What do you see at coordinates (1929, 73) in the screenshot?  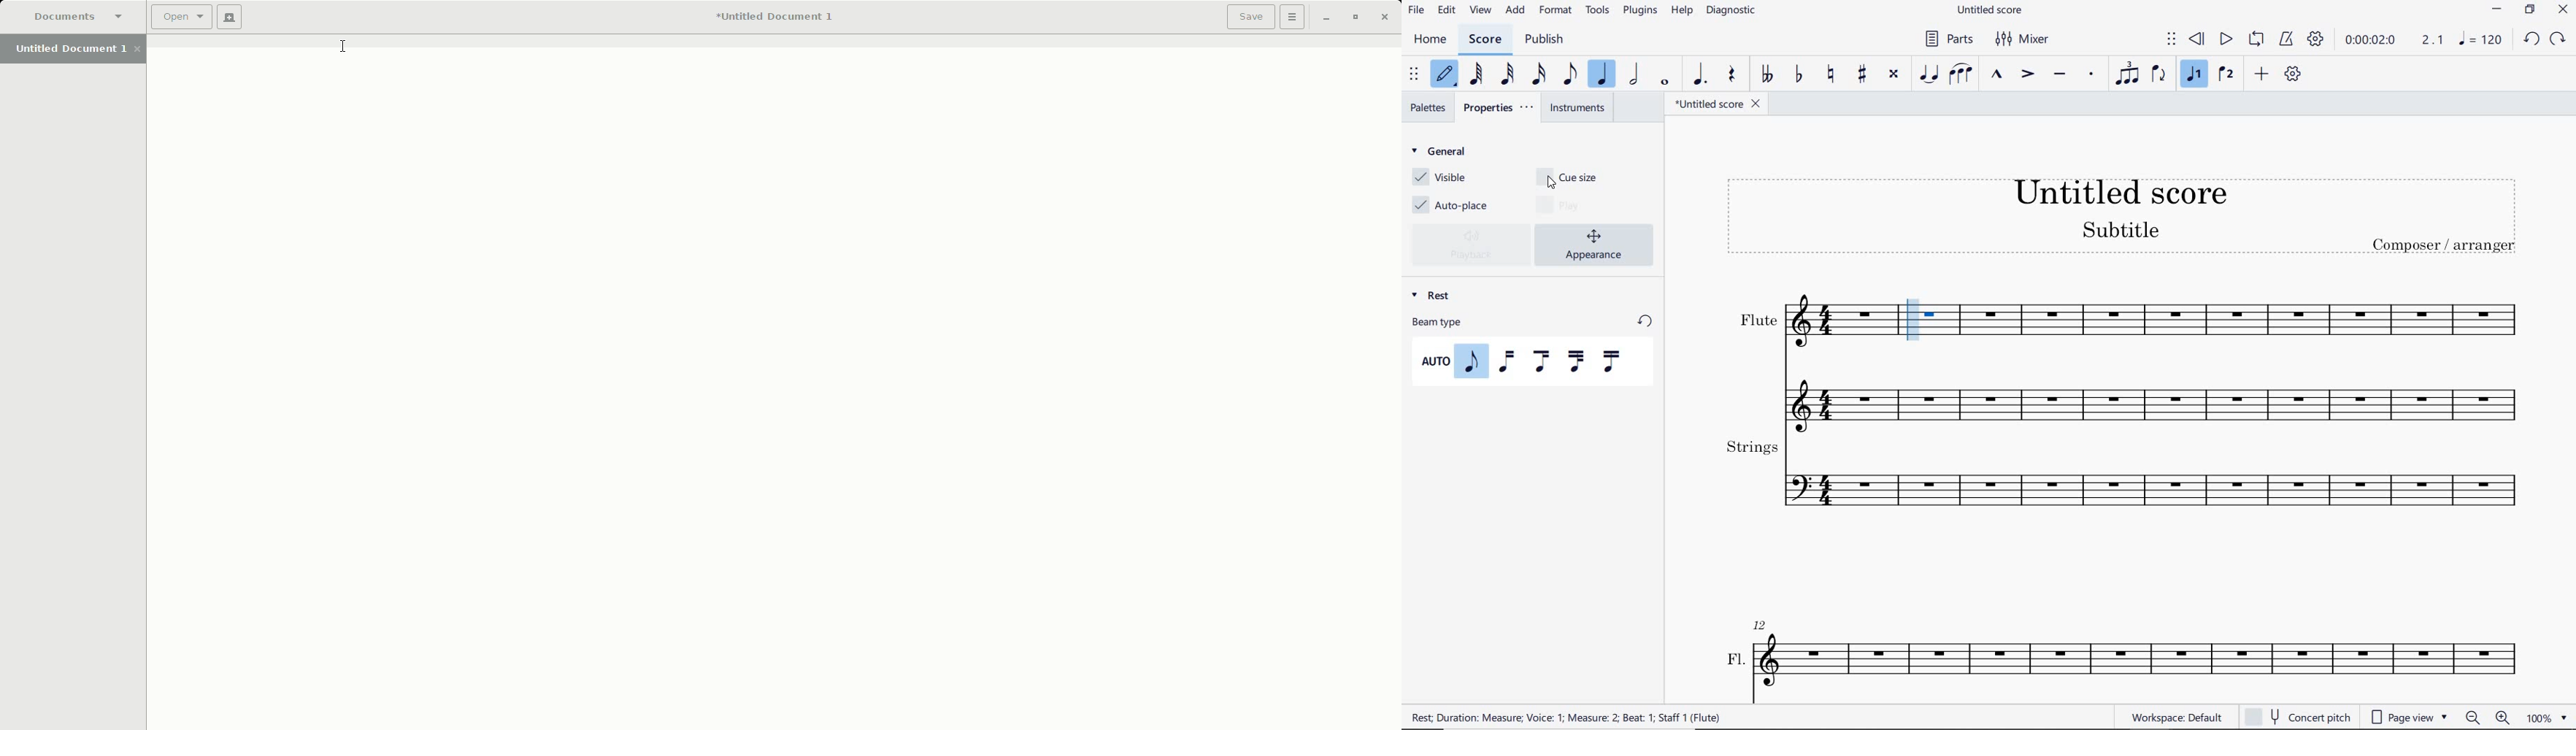 I see `tie` at bounding box center [1929, 73].